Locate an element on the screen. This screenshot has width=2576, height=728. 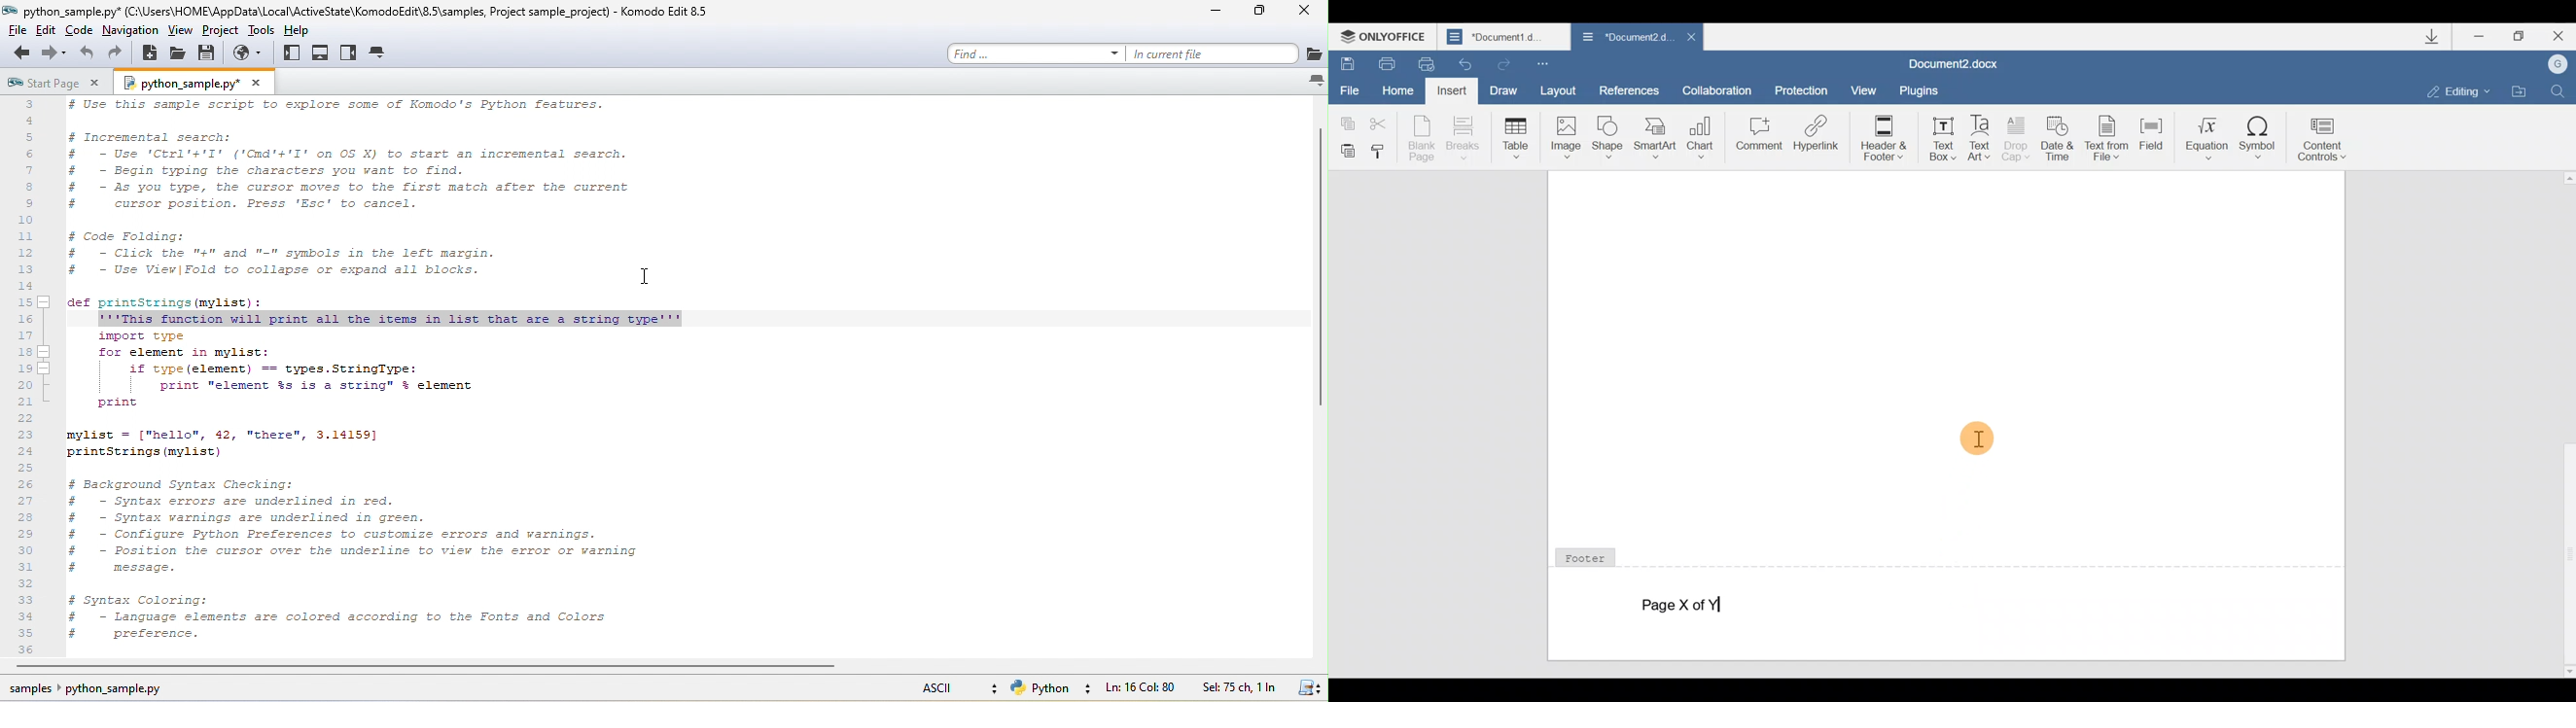
Close is located at coordinates (1688, 36).